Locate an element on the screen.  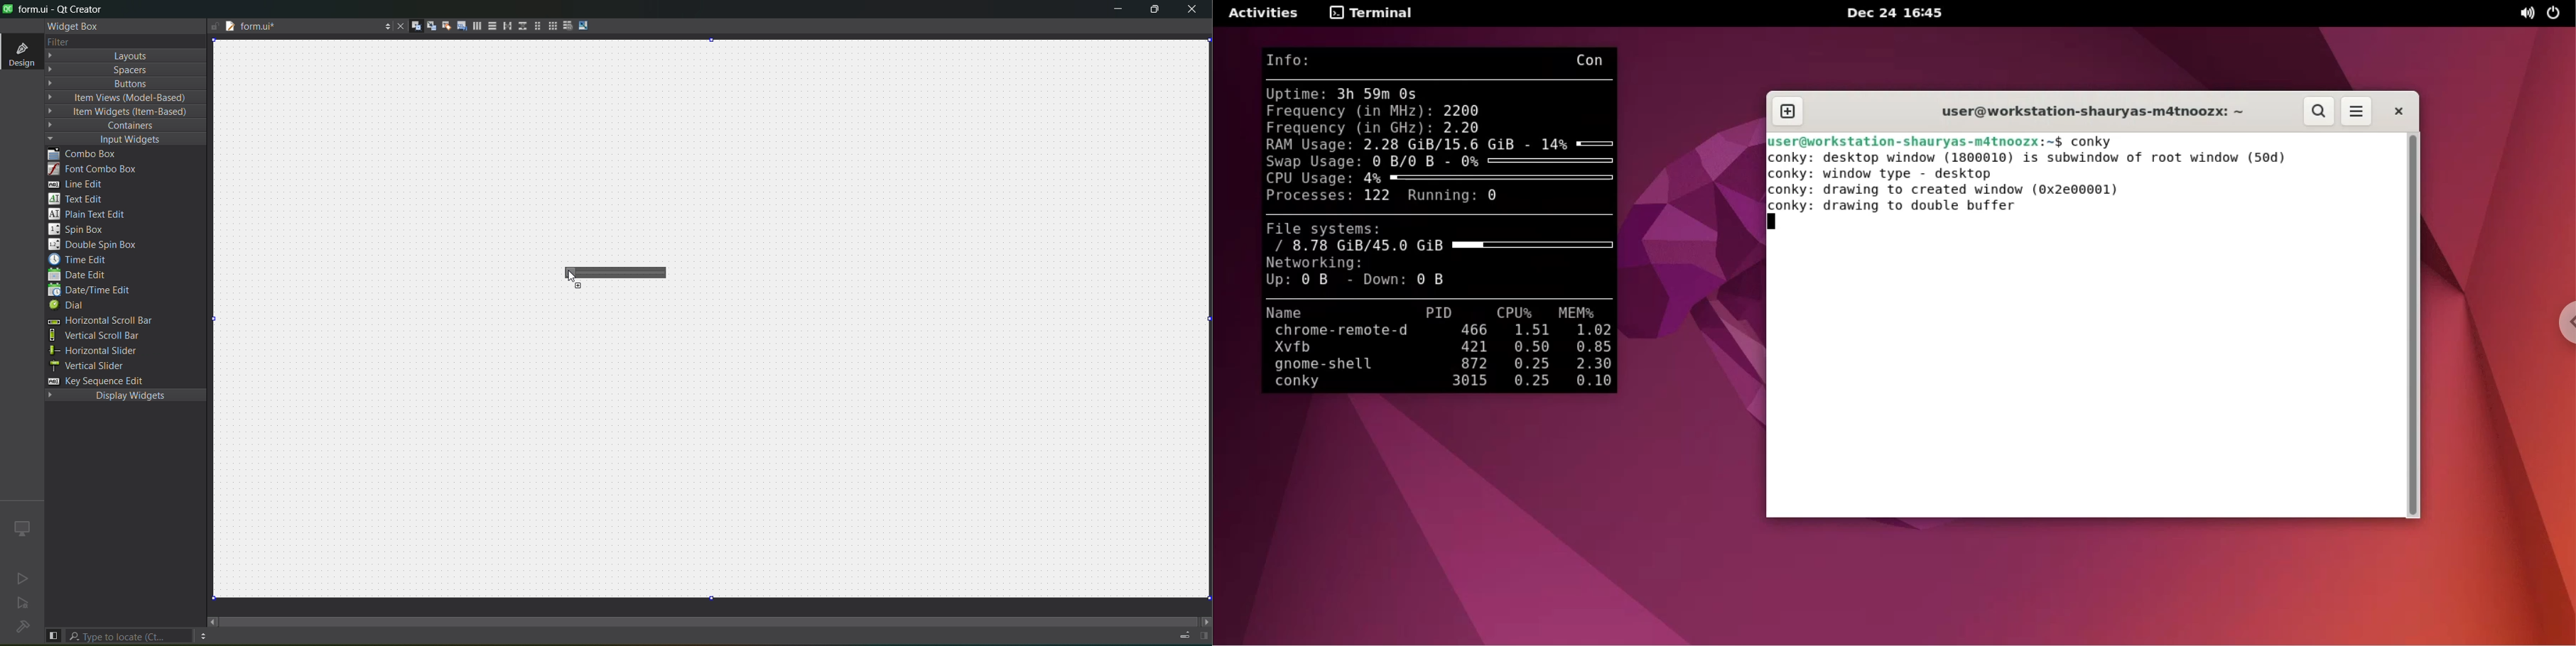
buddies is located at coordinates (442, 26).